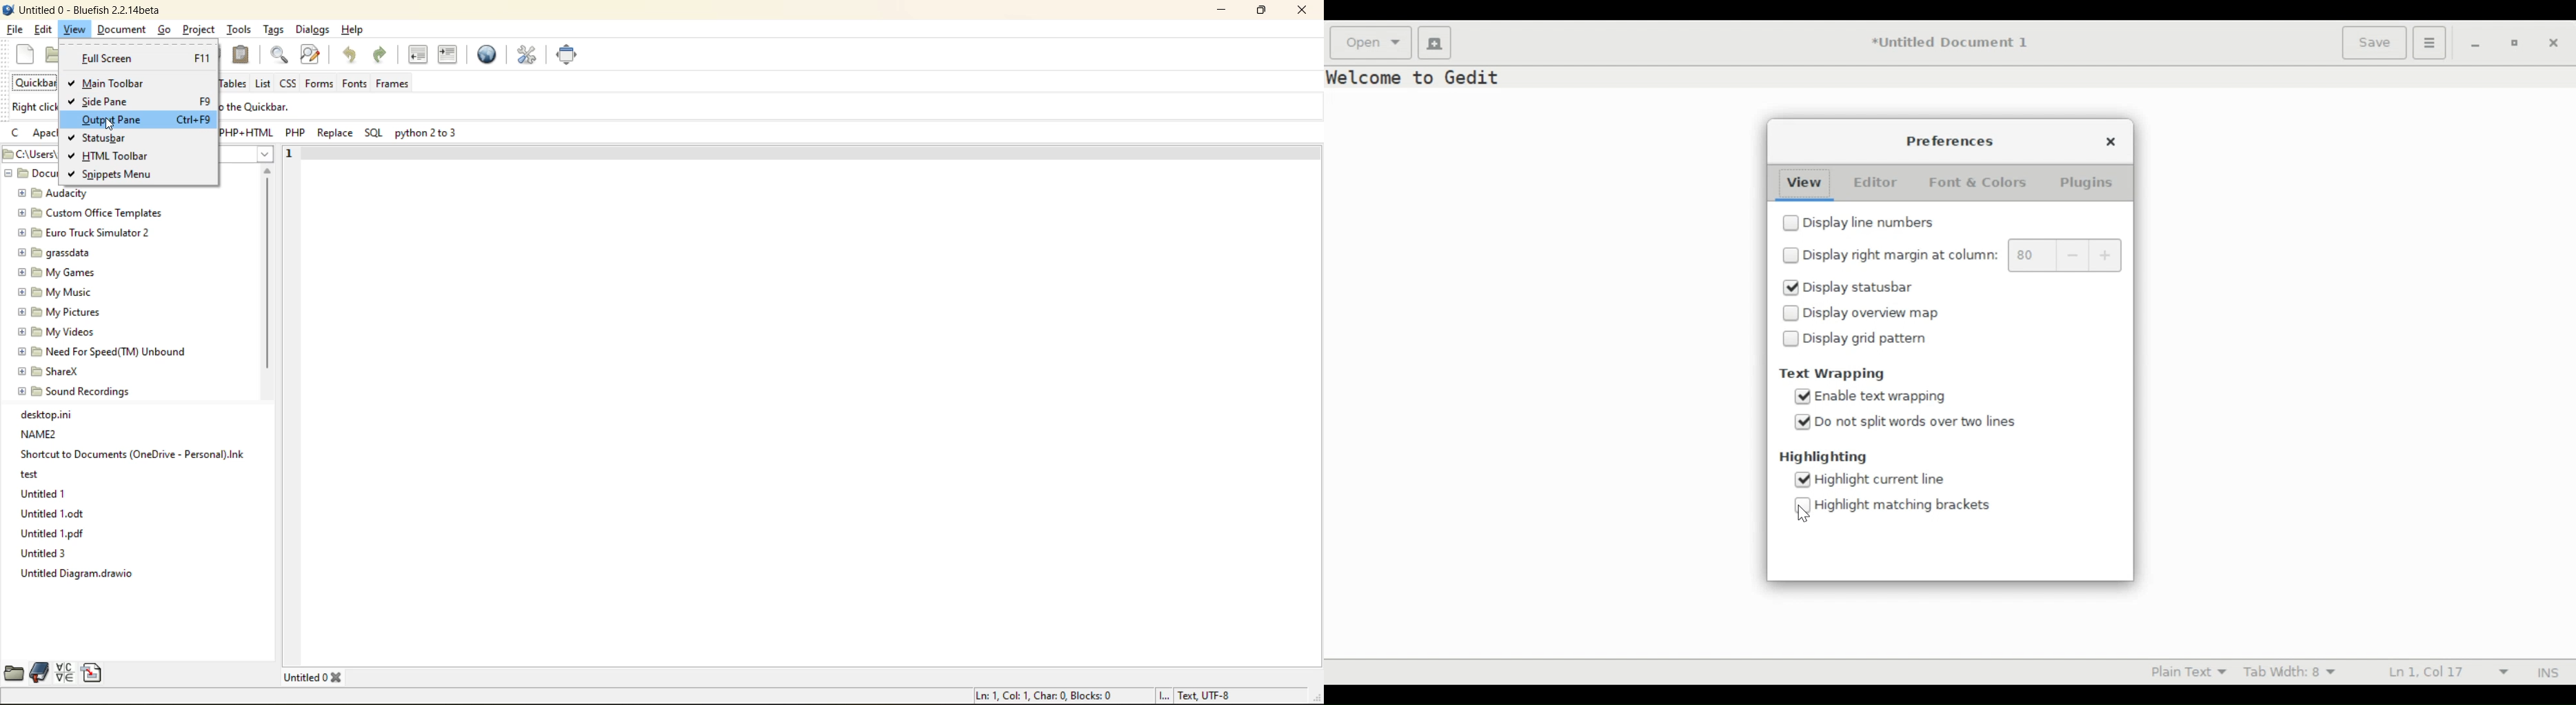 The image size is (2576, 728). Describe the element at coordinates (52, 292) in the screenshot. I see `My Music` at that location.